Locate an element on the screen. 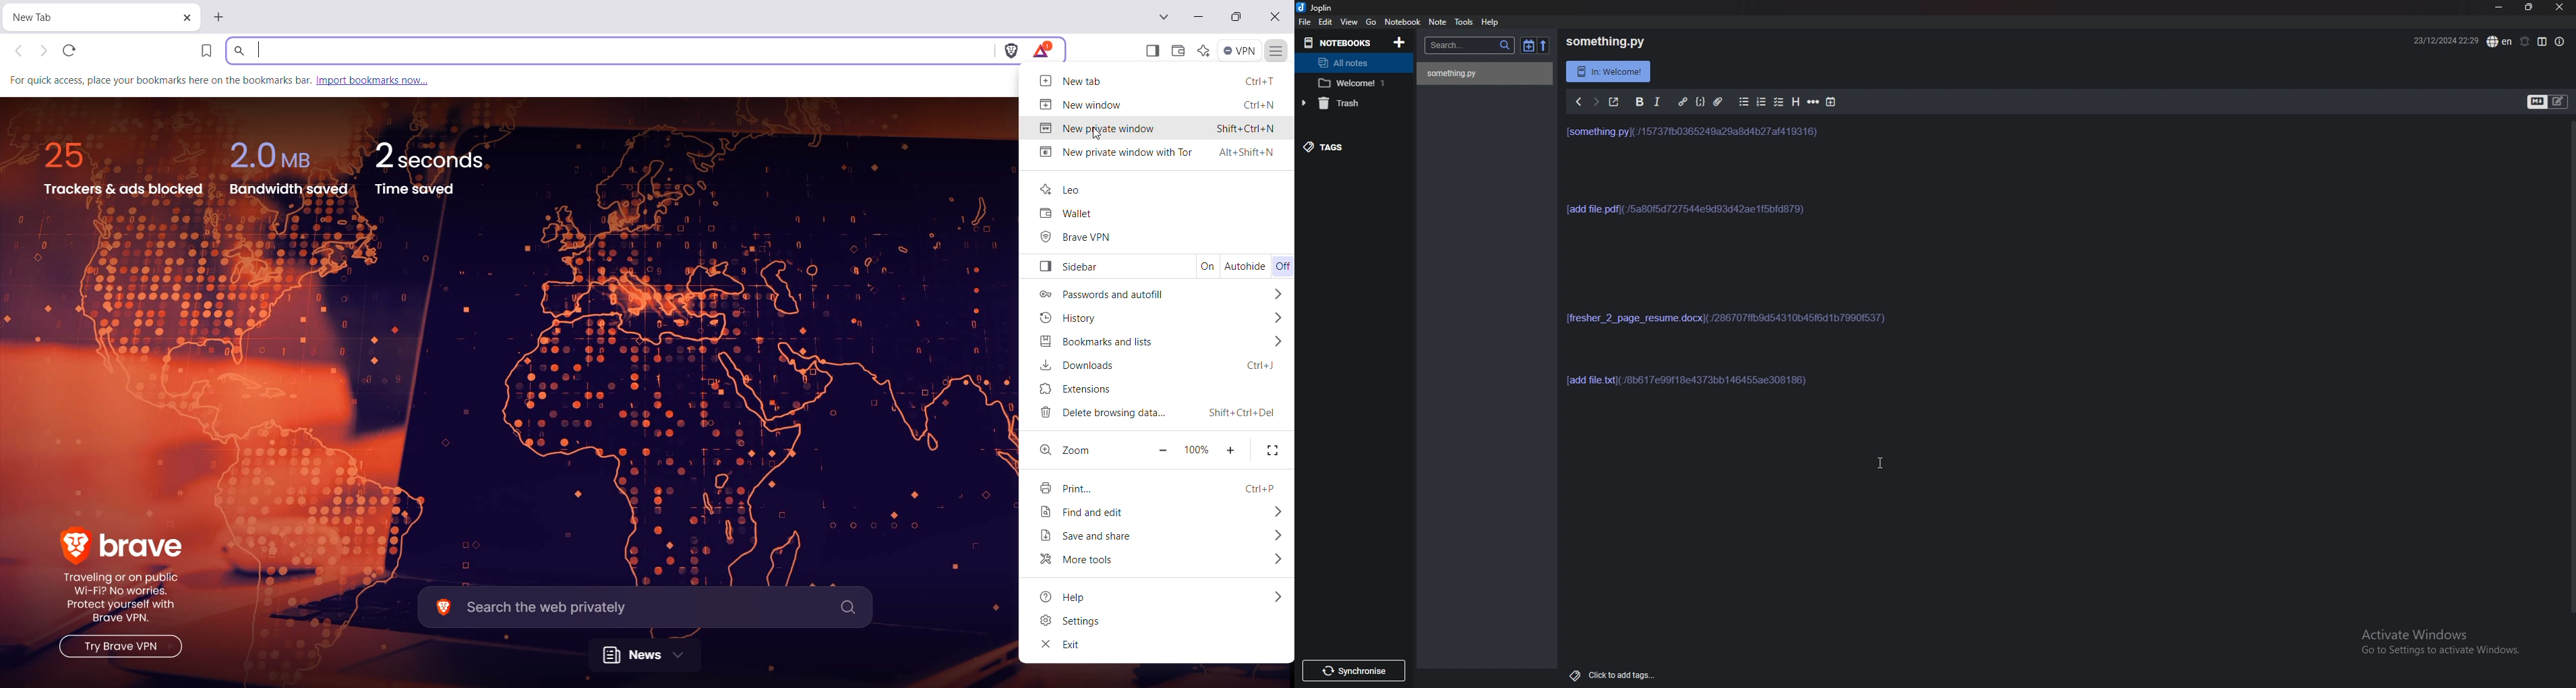 The height and width of the screenshot is (700, 2576). Brave VPN is located at coordinates (1077, 237).